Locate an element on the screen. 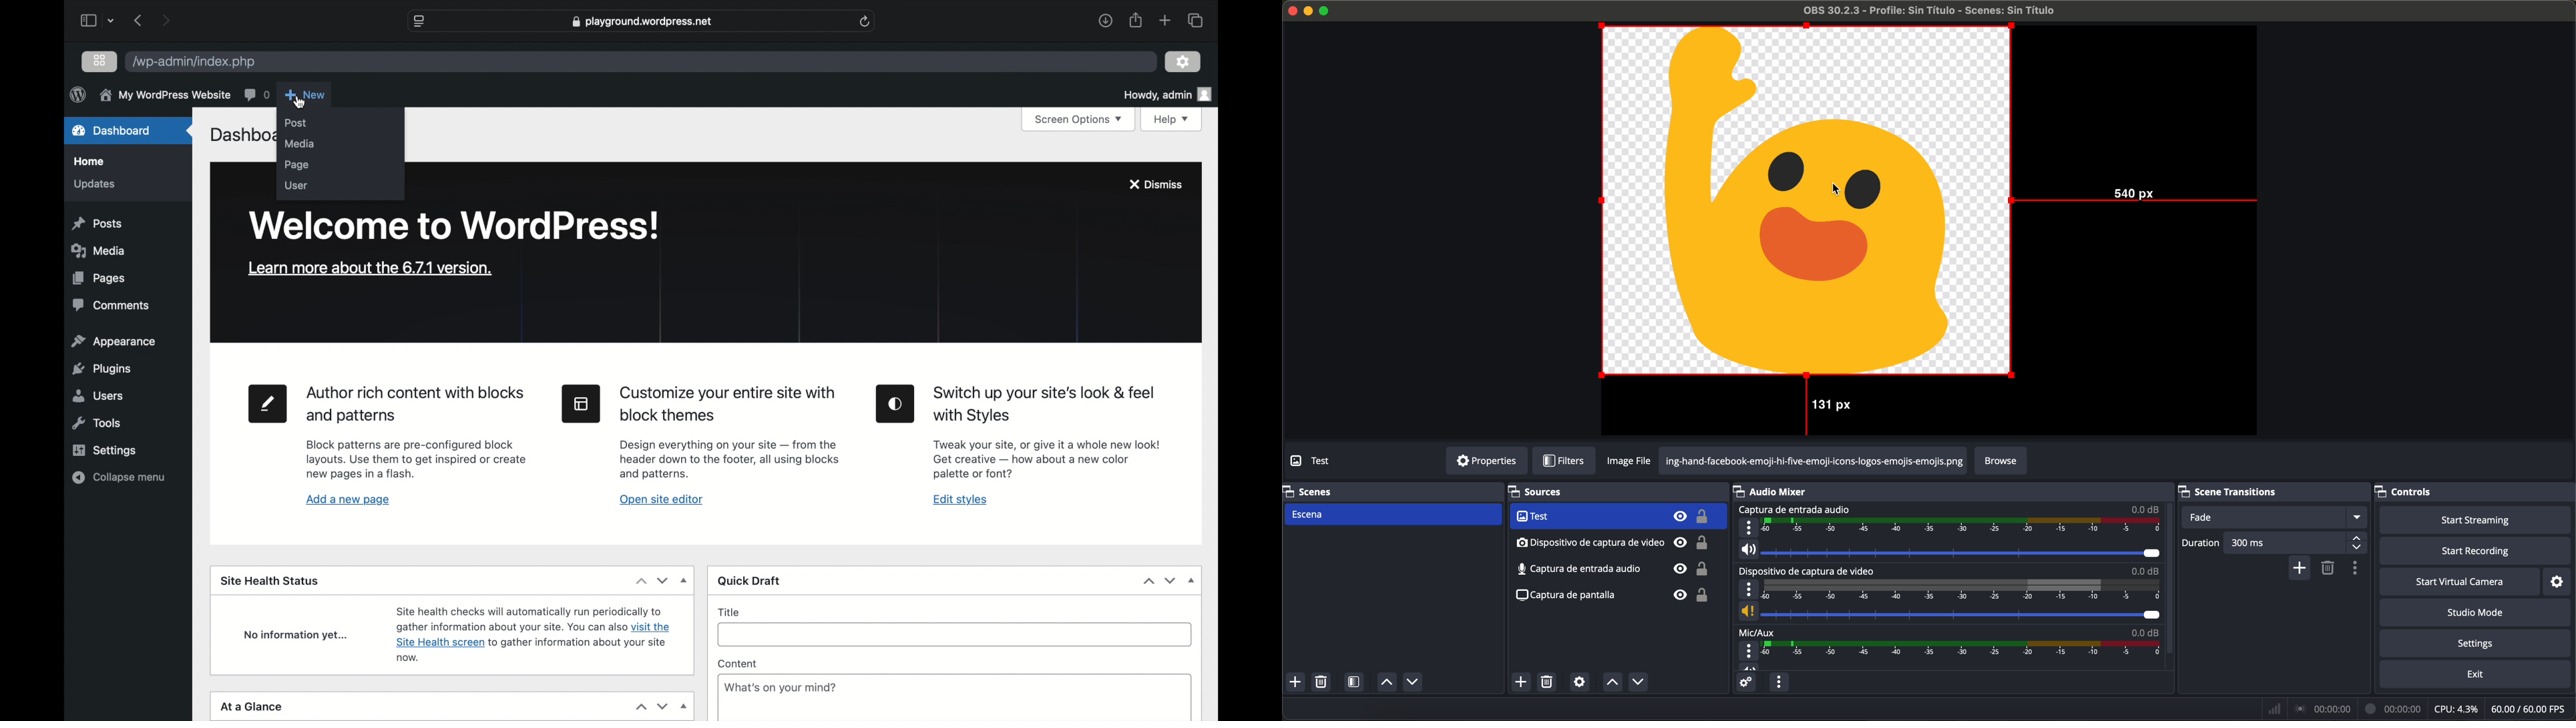  heading is located at coordinates (1046, 405).